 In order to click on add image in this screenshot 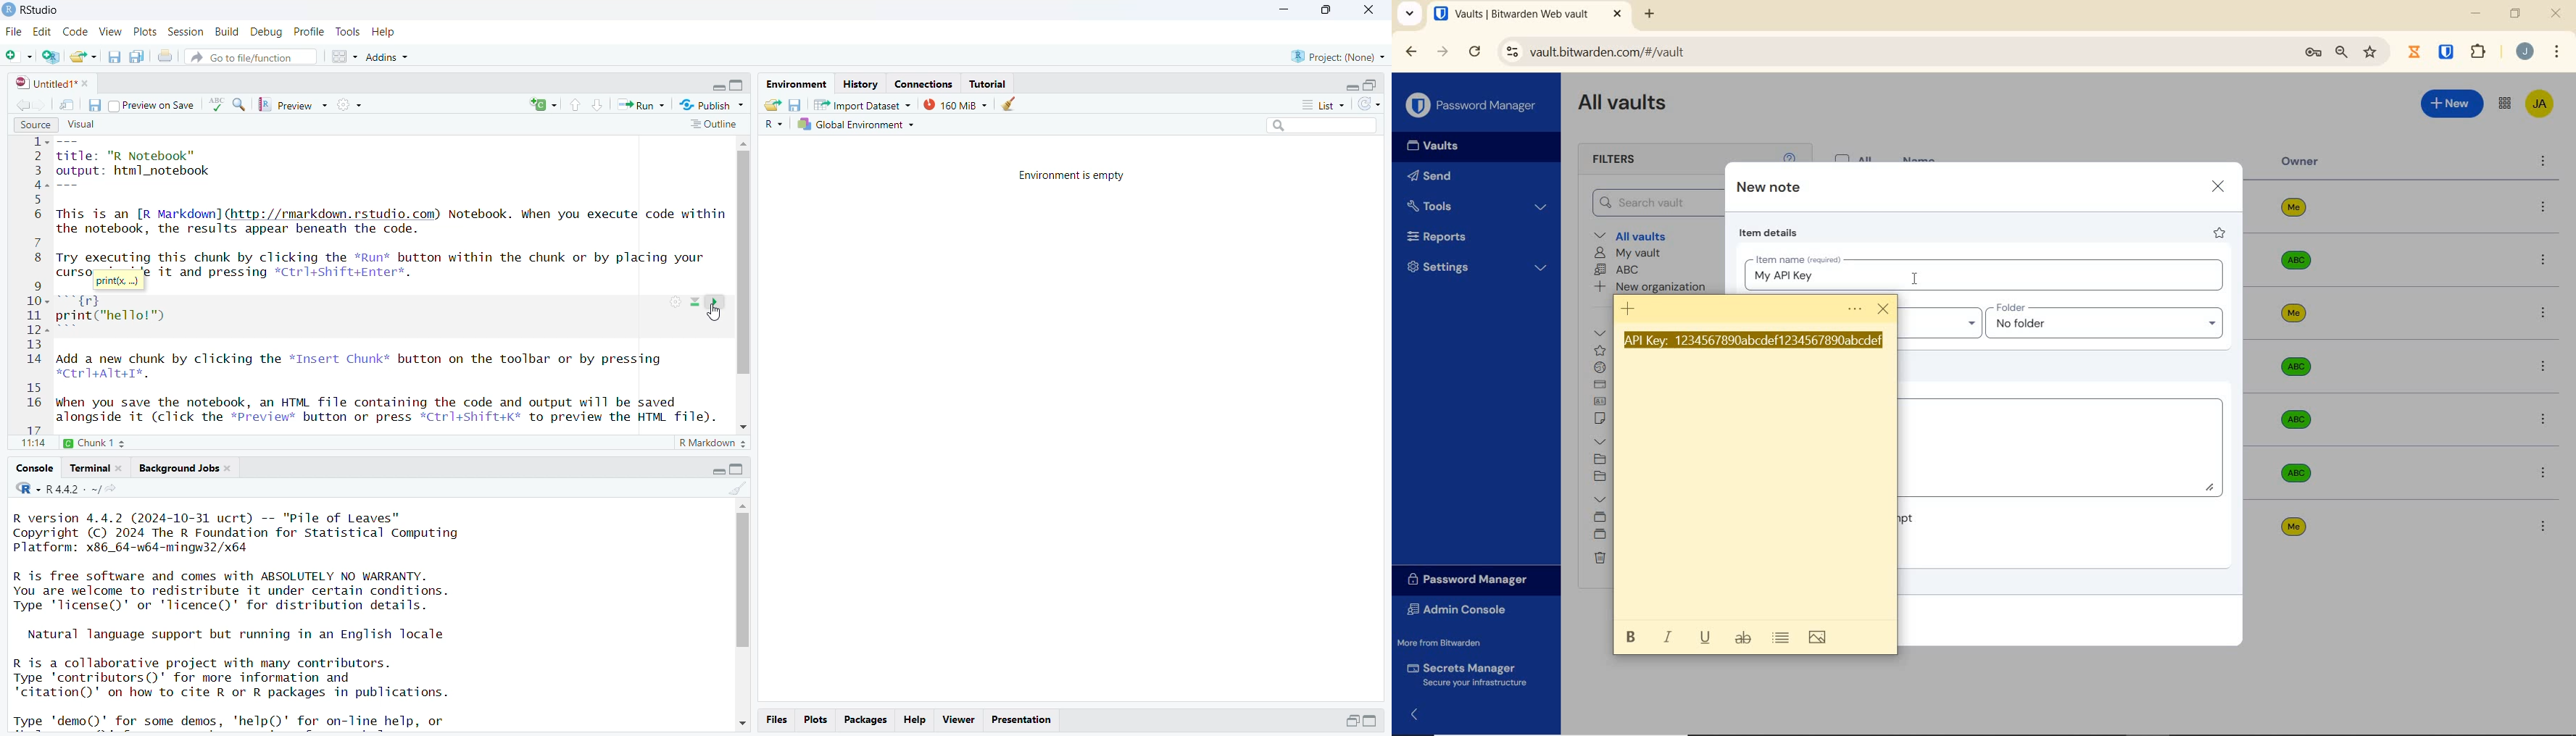, I will do `click(1819, 637)`.